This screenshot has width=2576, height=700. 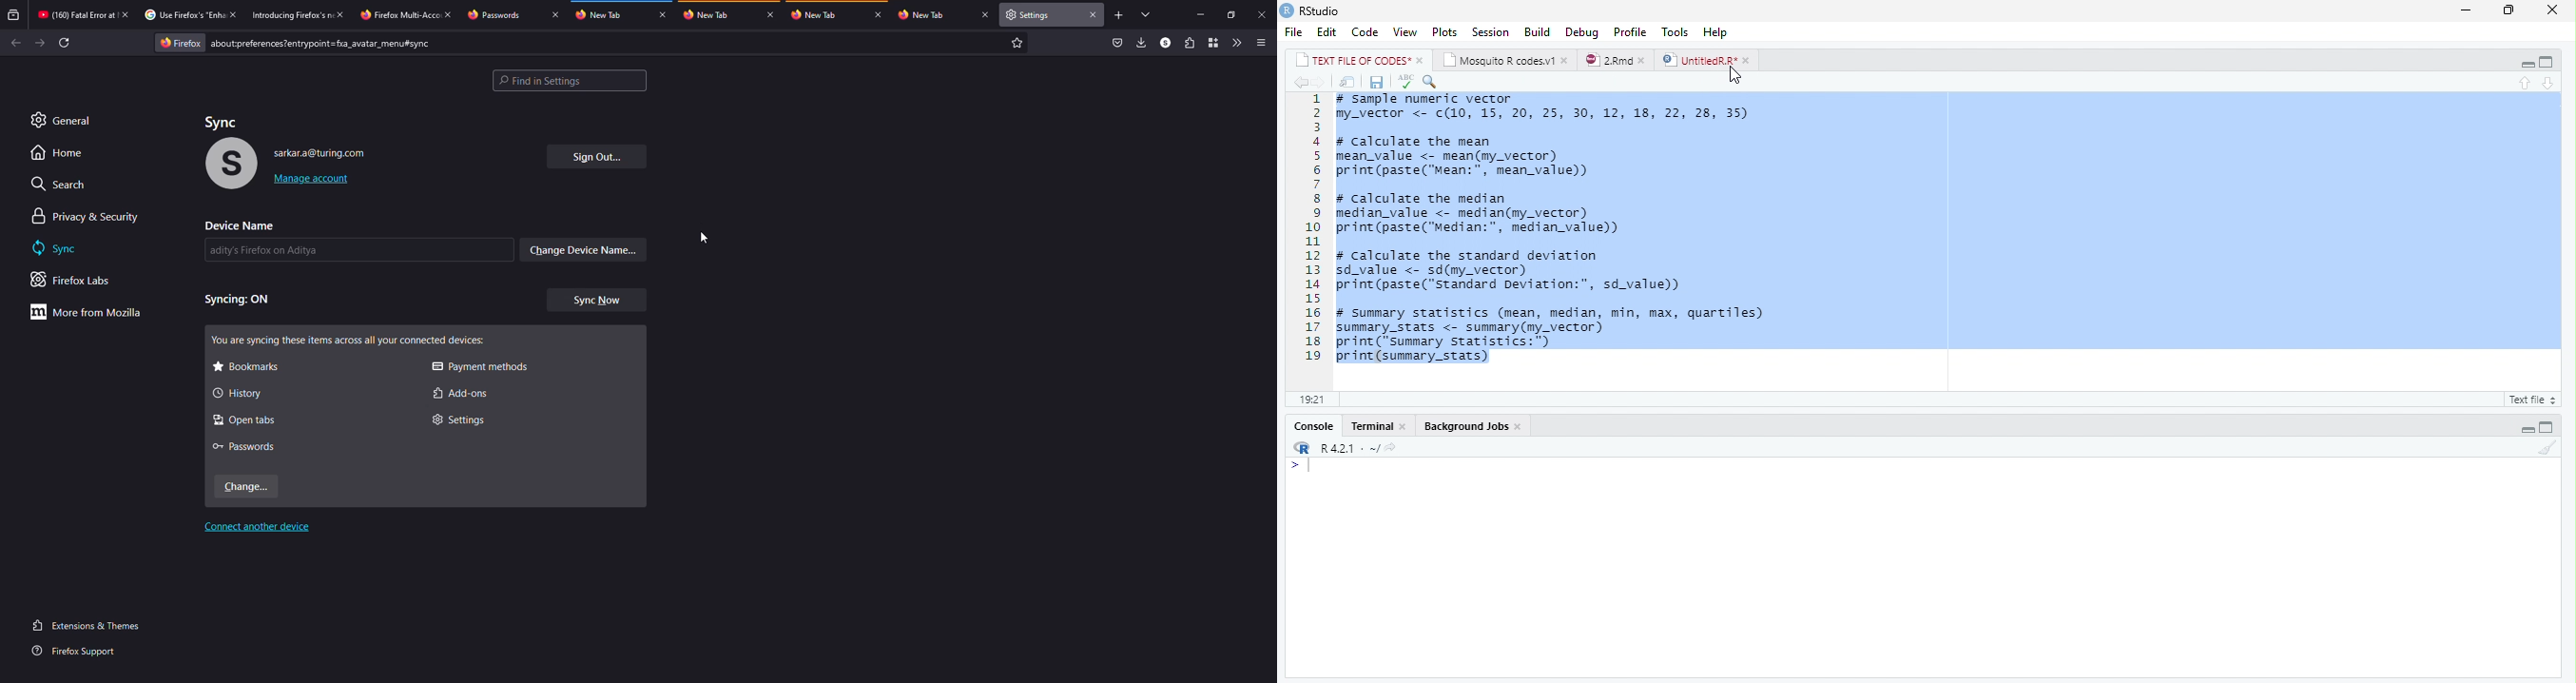 I want to click on help, so click(x=1715, y=32).